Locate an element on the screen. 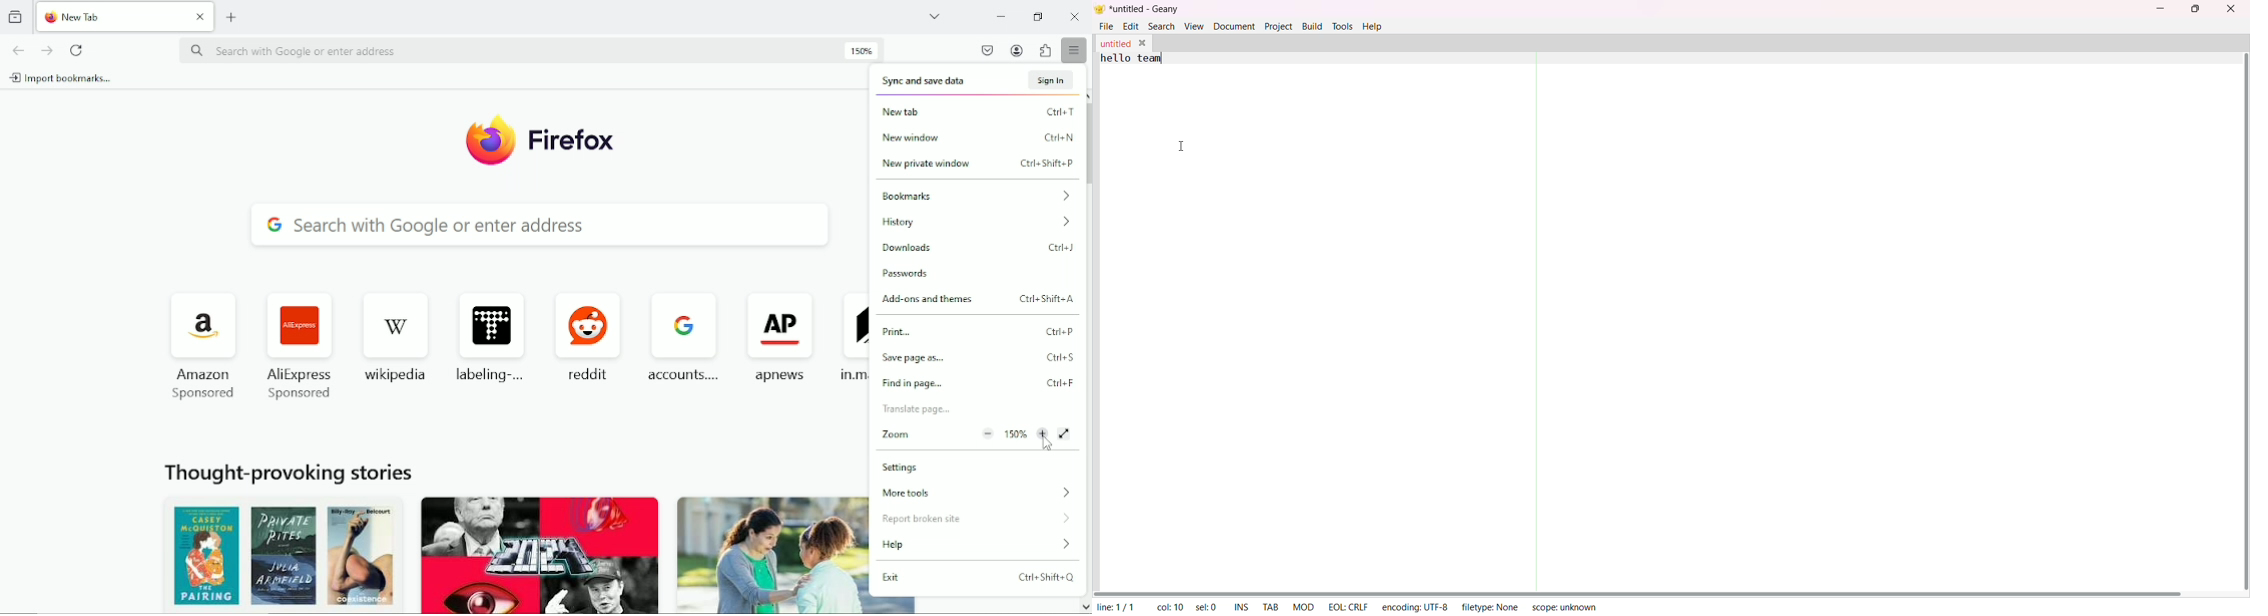  find in page is located at coordinates (978, 384).